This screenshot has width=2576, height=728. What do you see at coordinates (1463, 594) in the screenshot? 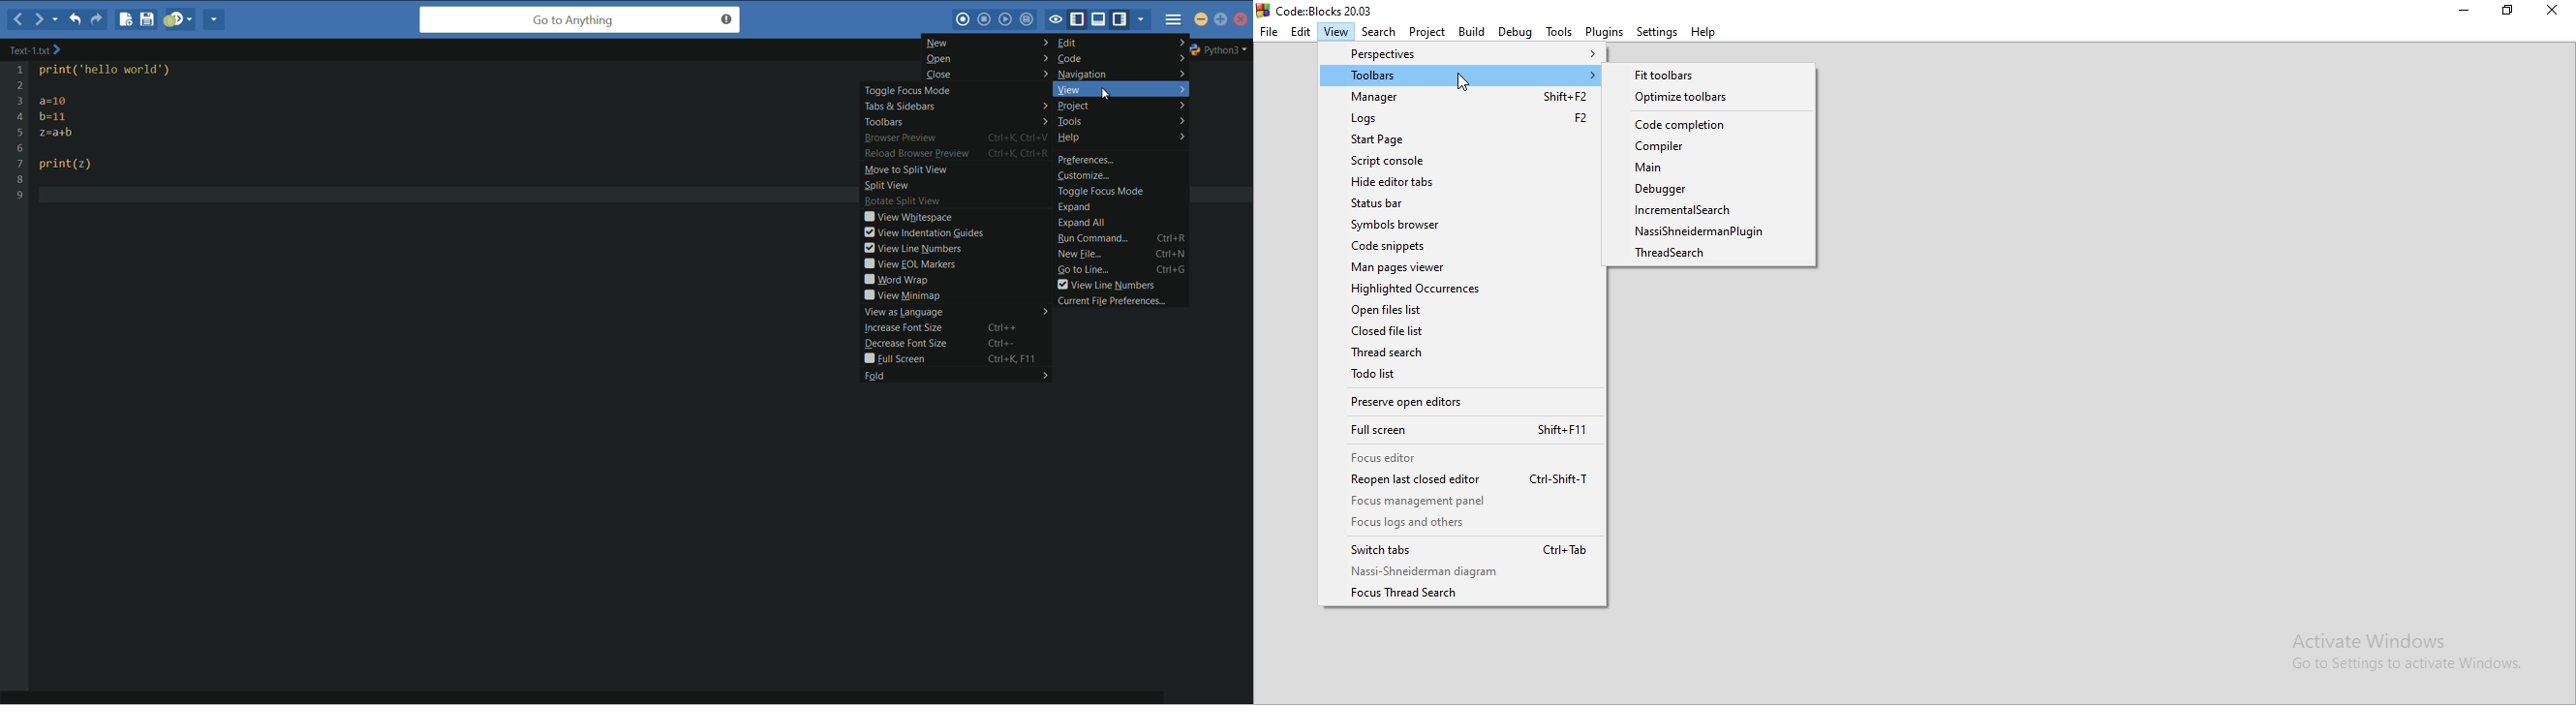
I see `Focus Thread Search` at bounding box center [1463, 594].